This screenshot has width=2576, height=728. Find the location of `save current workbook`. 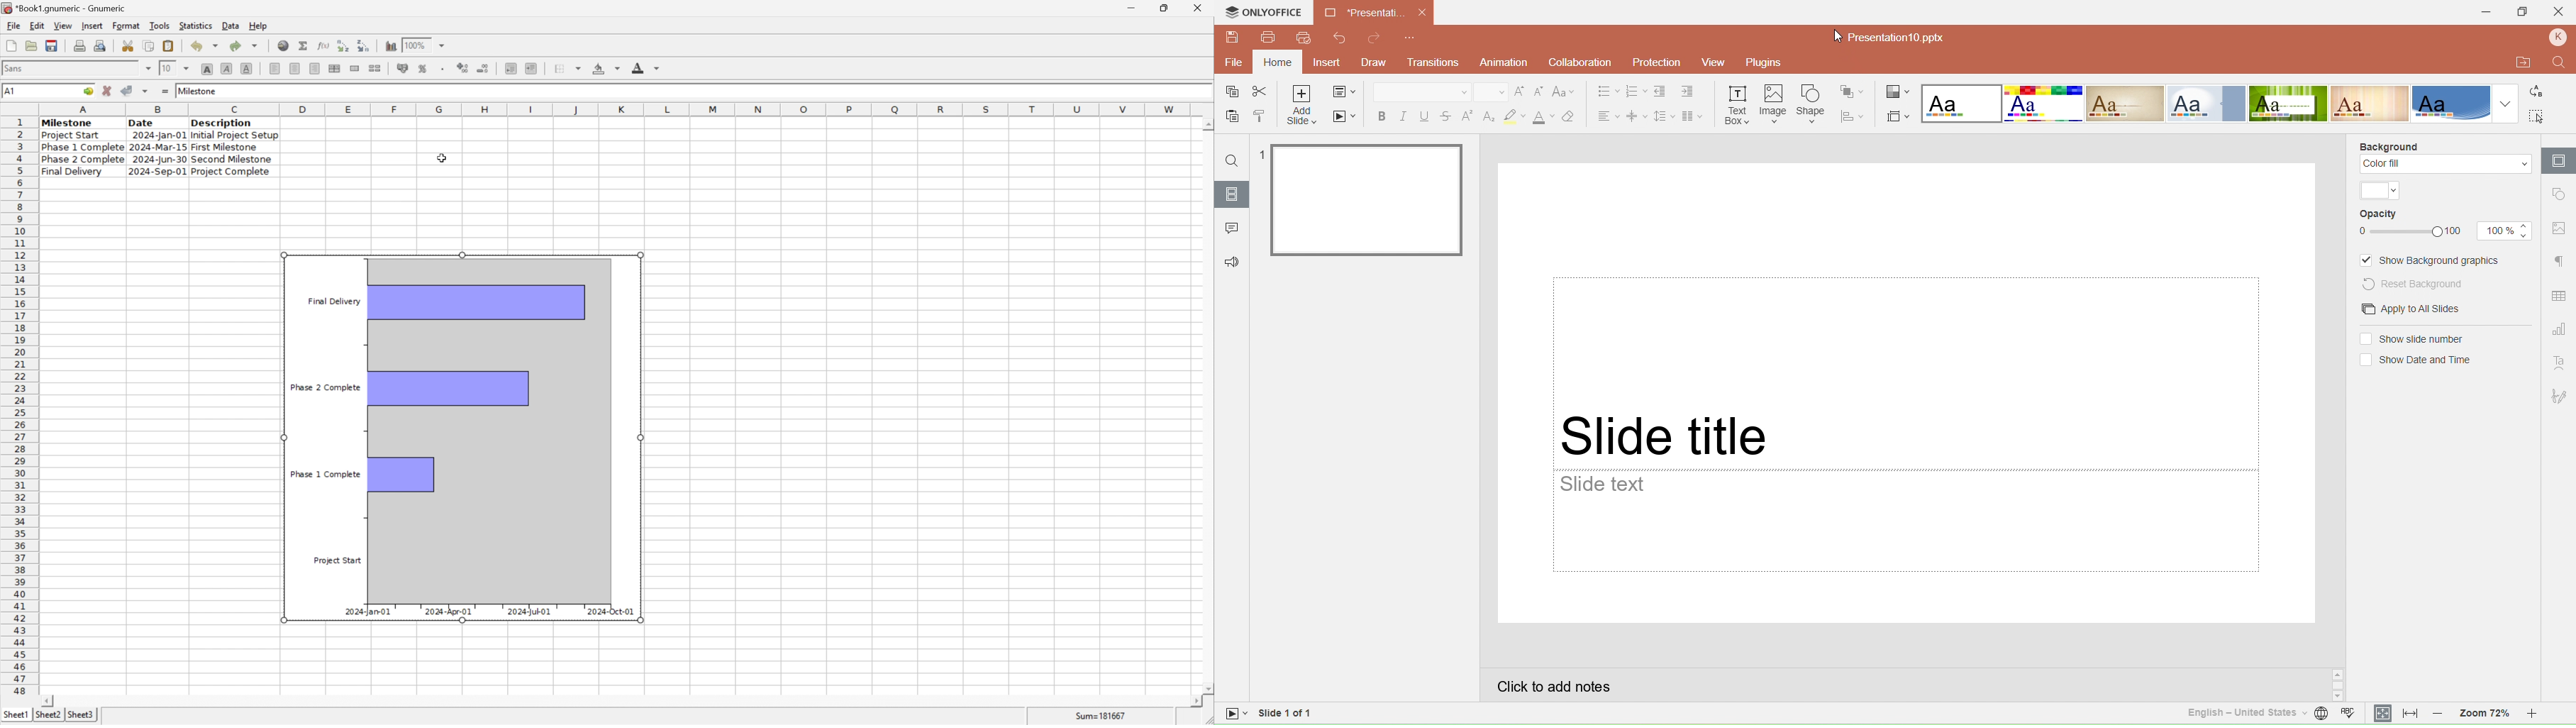

save current workbook is located at coordinates (52, 46).